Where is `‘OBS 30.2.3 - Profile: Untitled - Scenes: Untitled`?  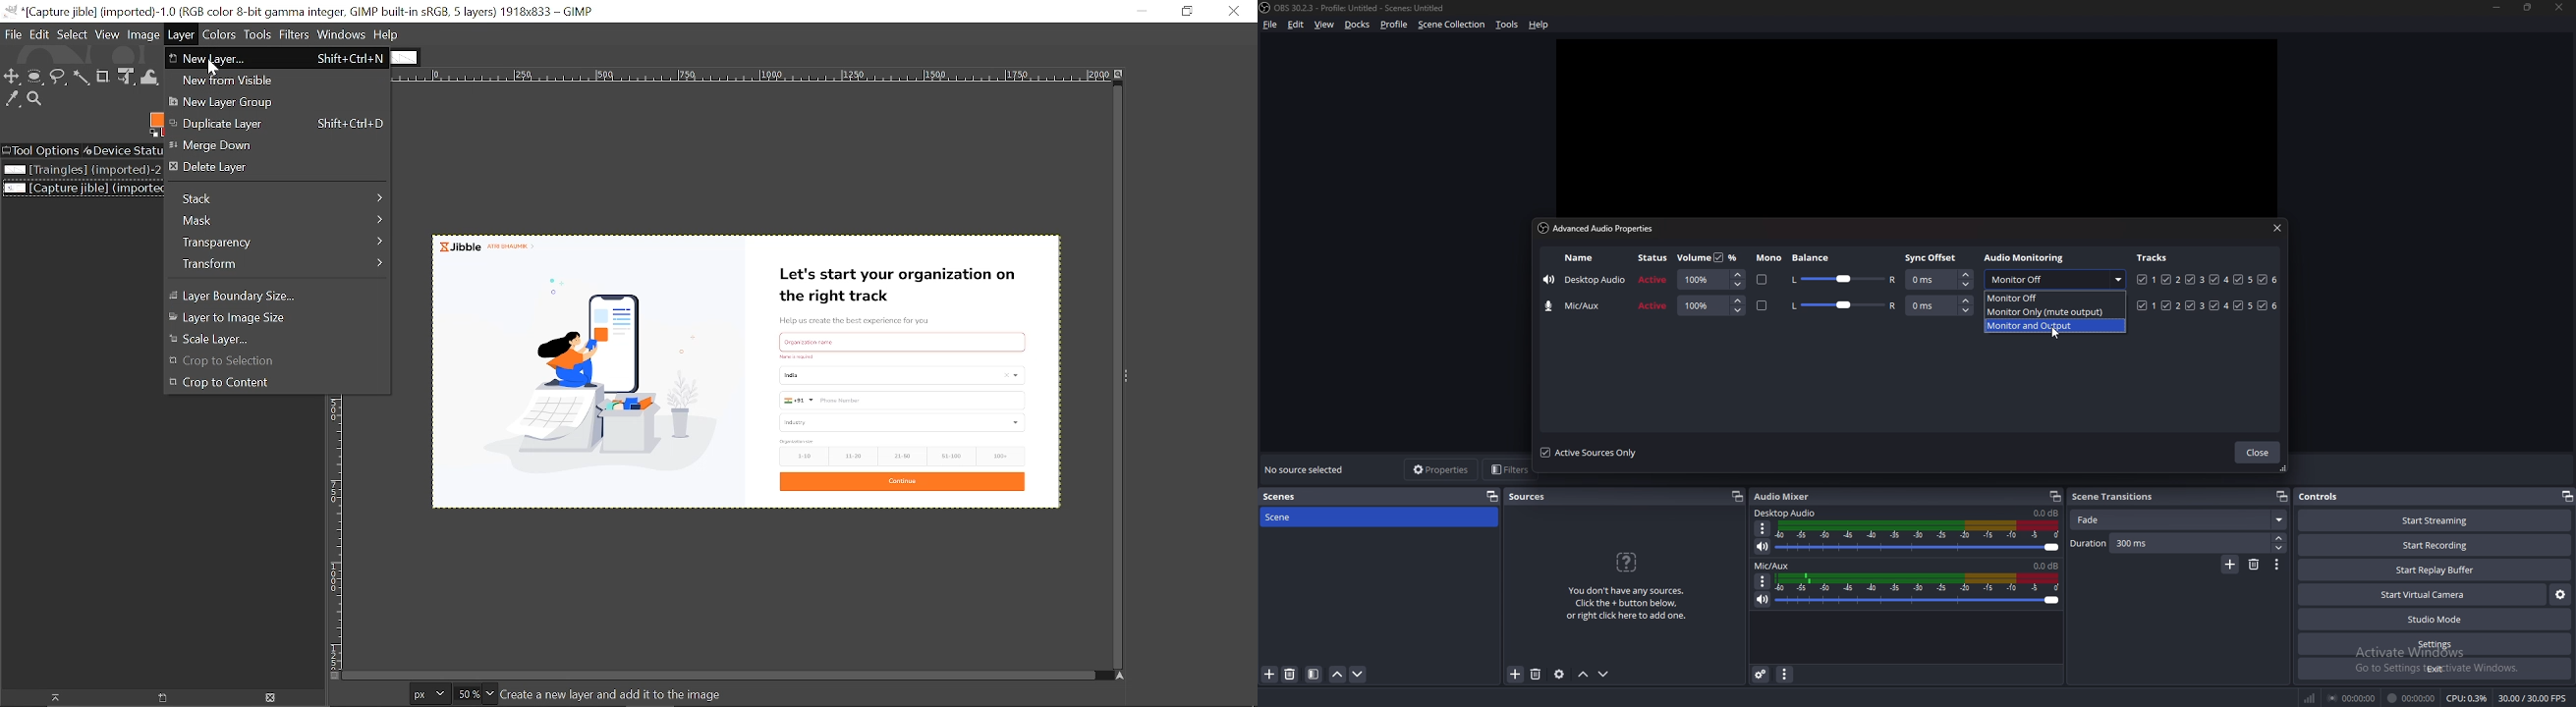
‘OBS 30.2.3 - Profile: Untitled - Scenes: Untitled is located at coordinates (1363, 8).